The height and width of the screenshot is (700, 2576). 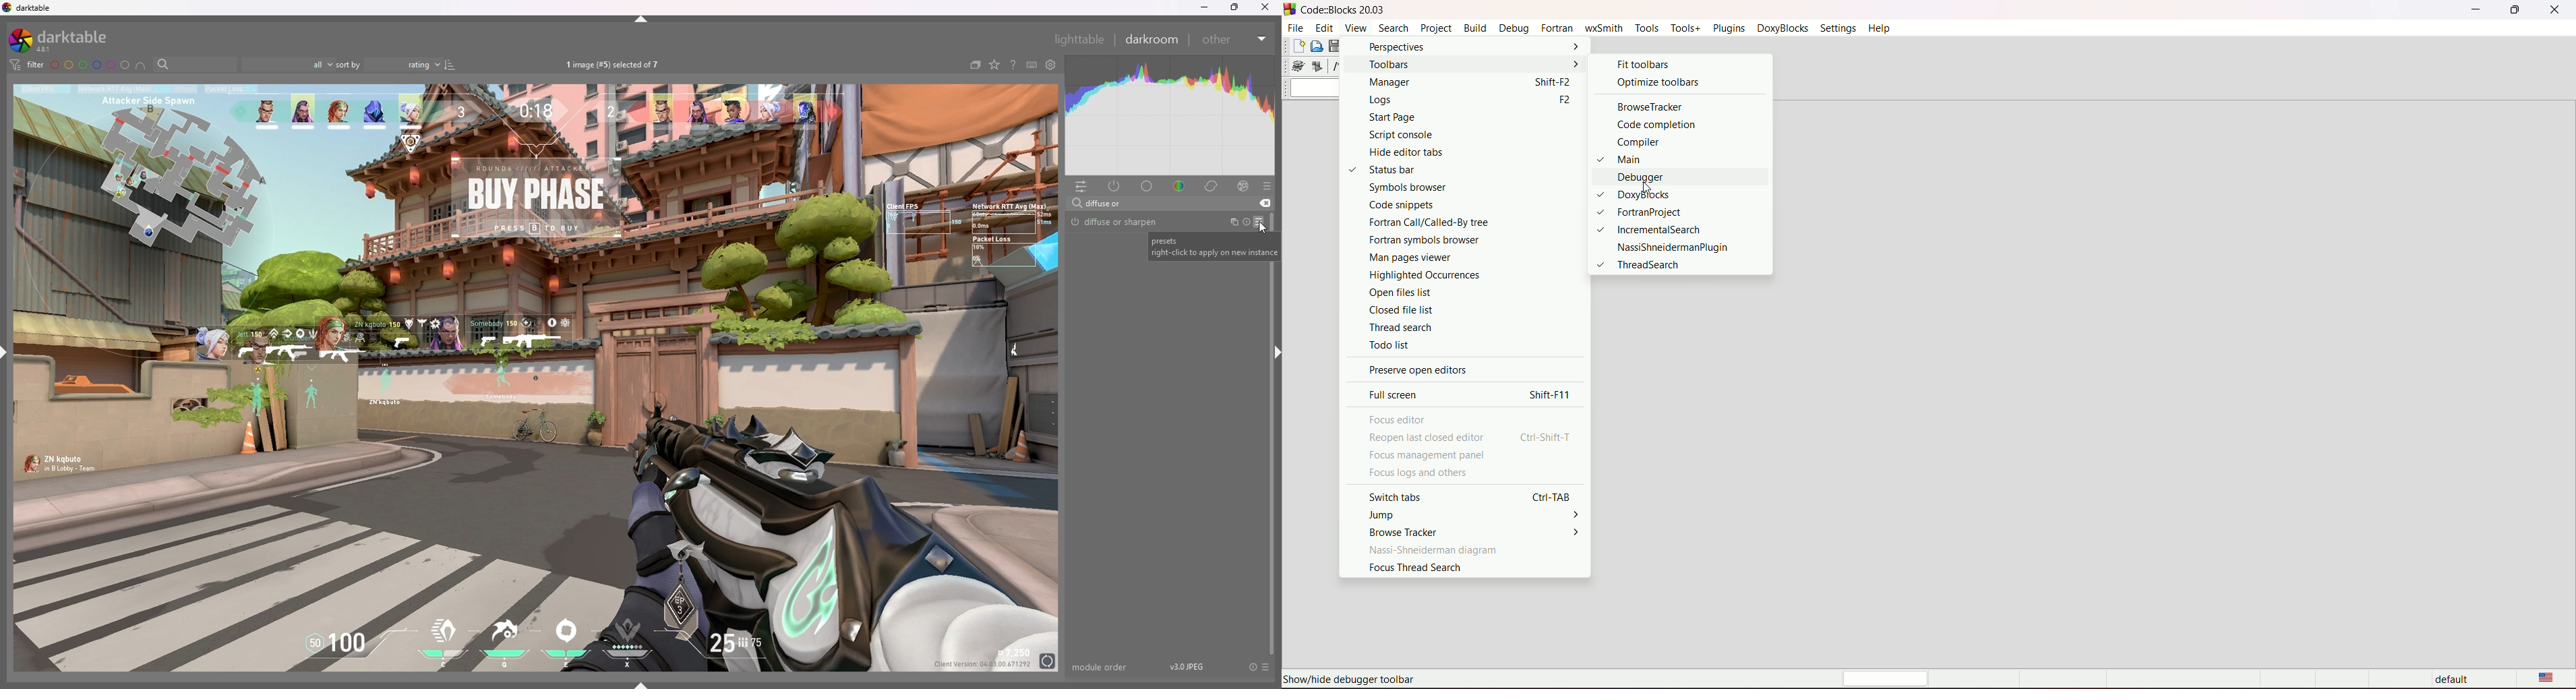 I want to click on browse tracker, so click(x=1405, y=532).